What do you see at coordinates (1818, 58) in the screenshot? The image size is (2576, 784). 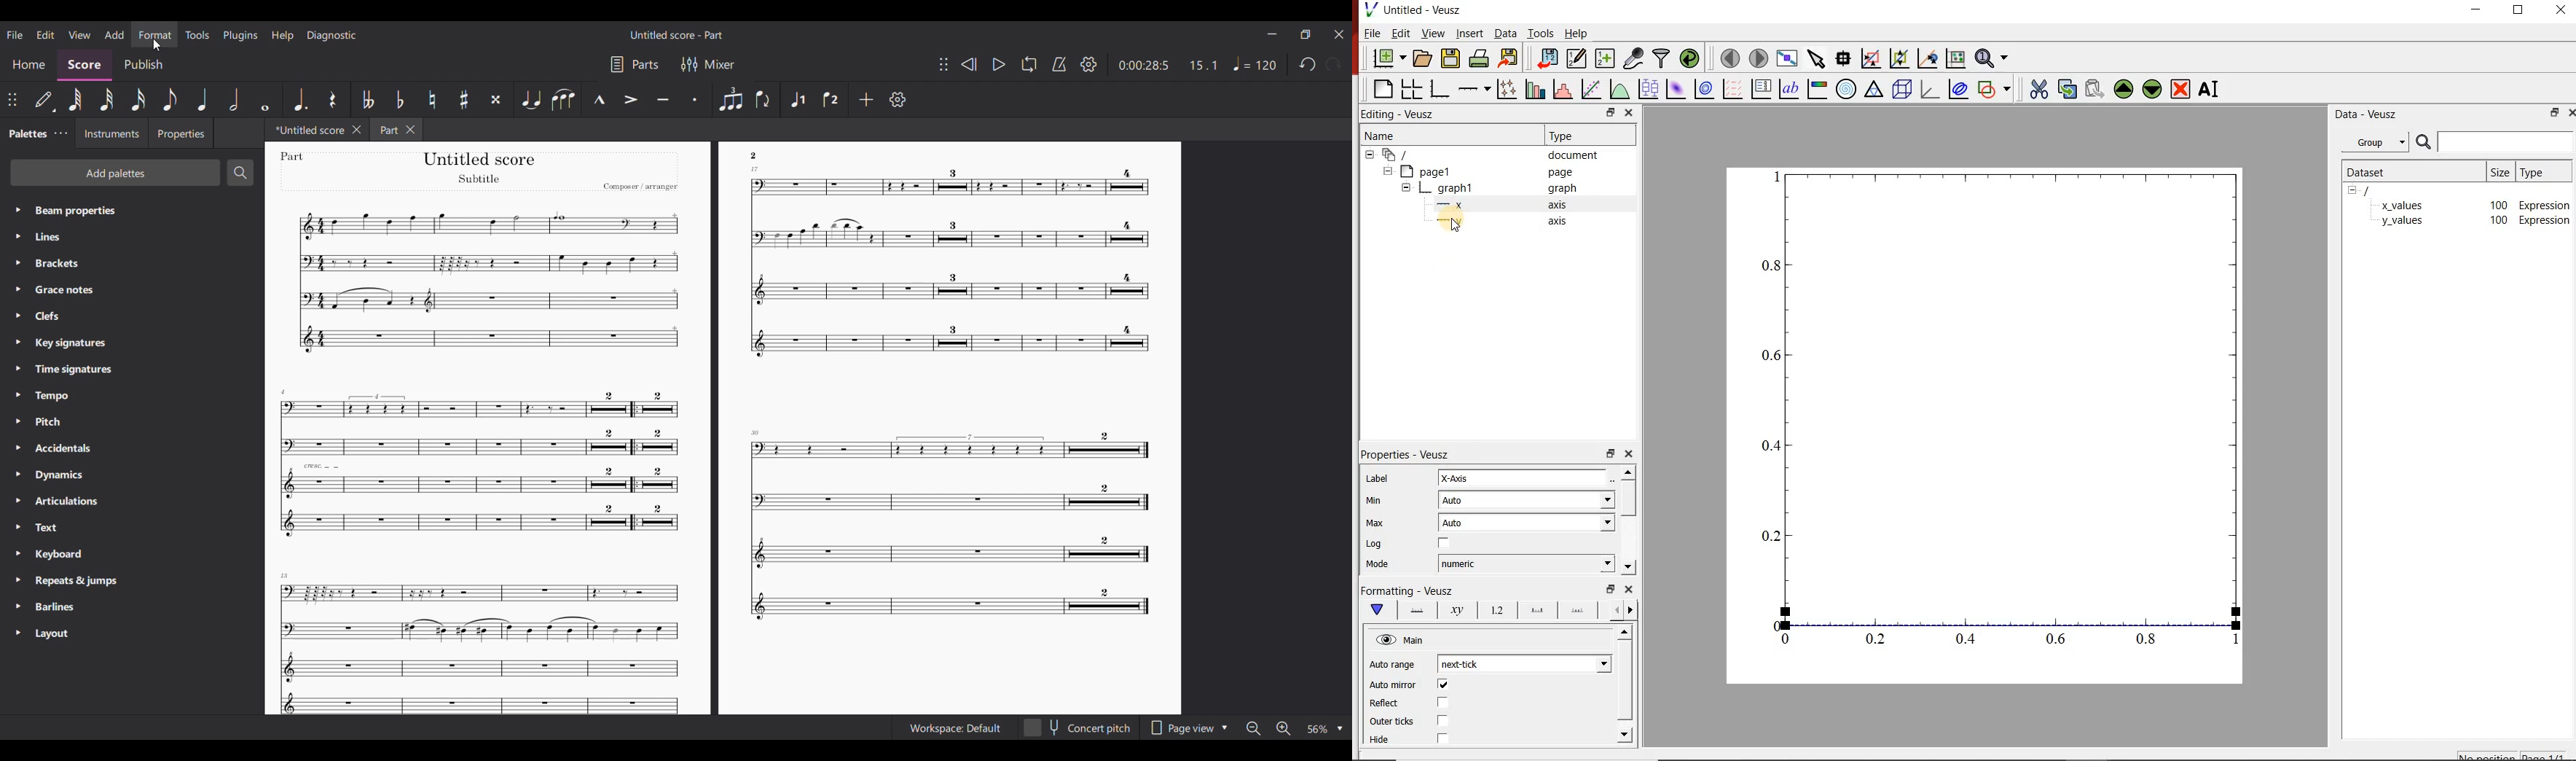 I see `select items from the graph` at bounding box center [1818, 58].